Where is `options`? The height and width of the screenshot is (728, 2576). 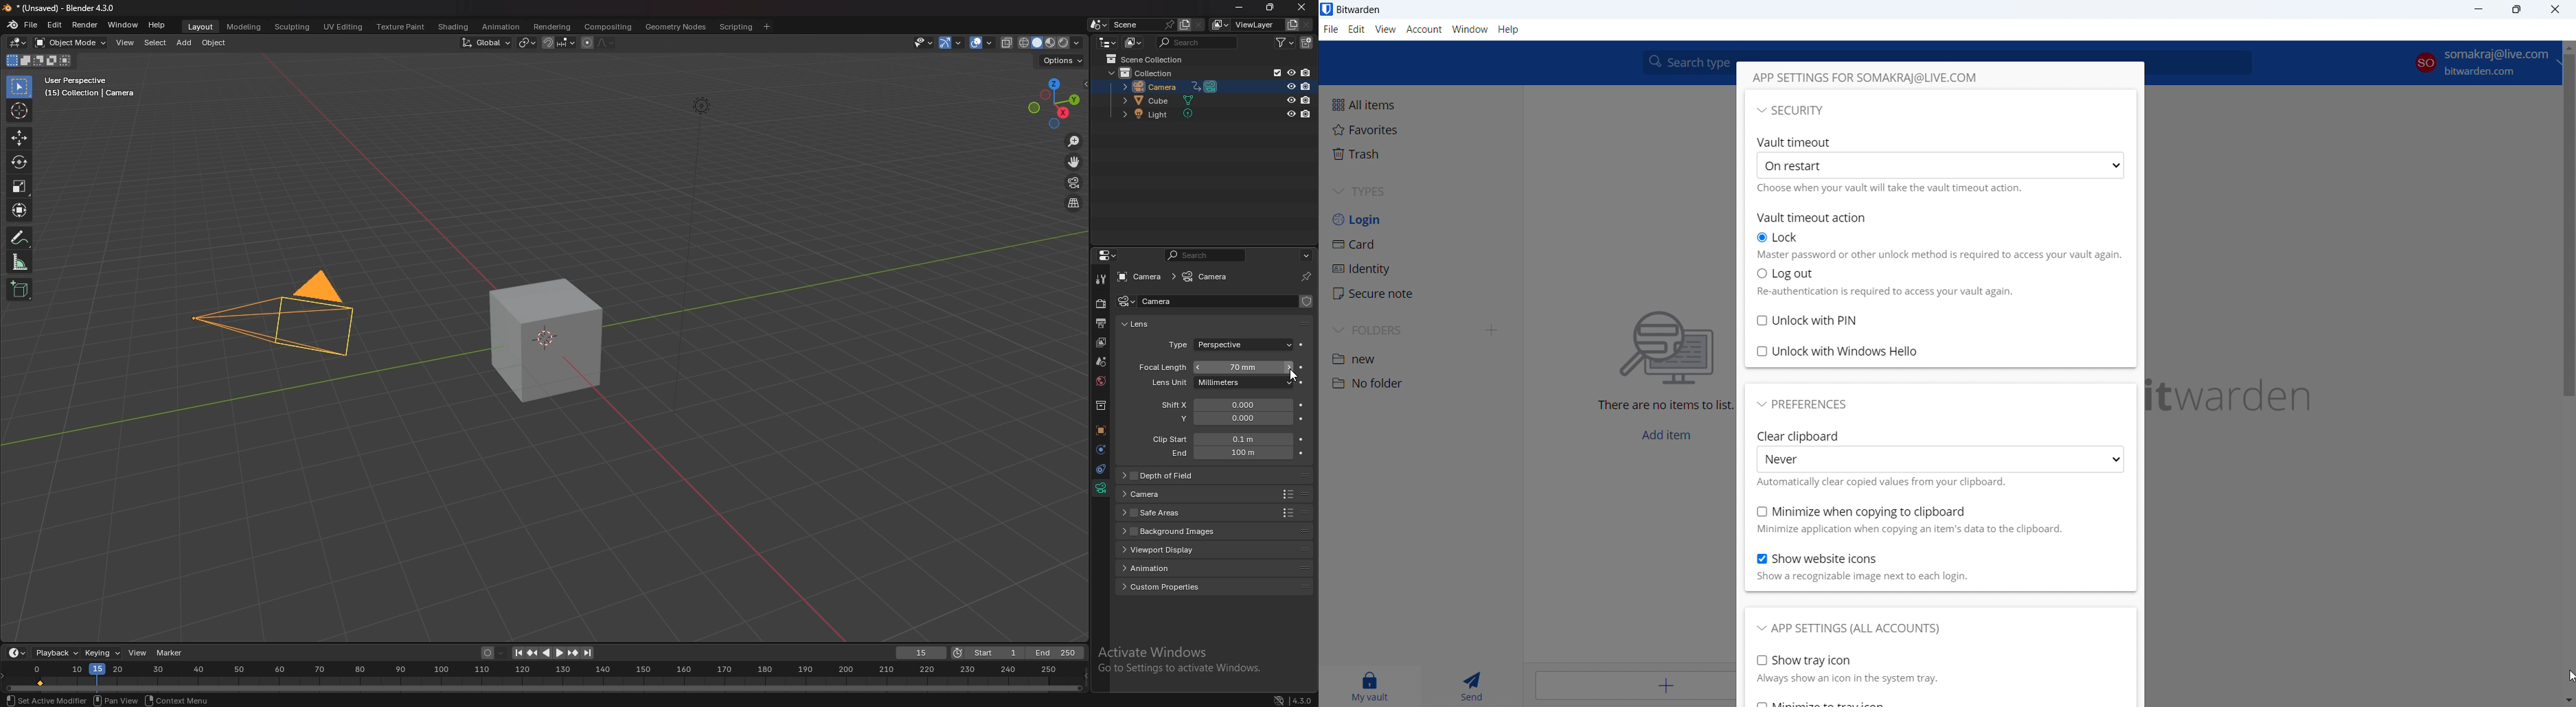 options is located at coordinates (1063, 60).